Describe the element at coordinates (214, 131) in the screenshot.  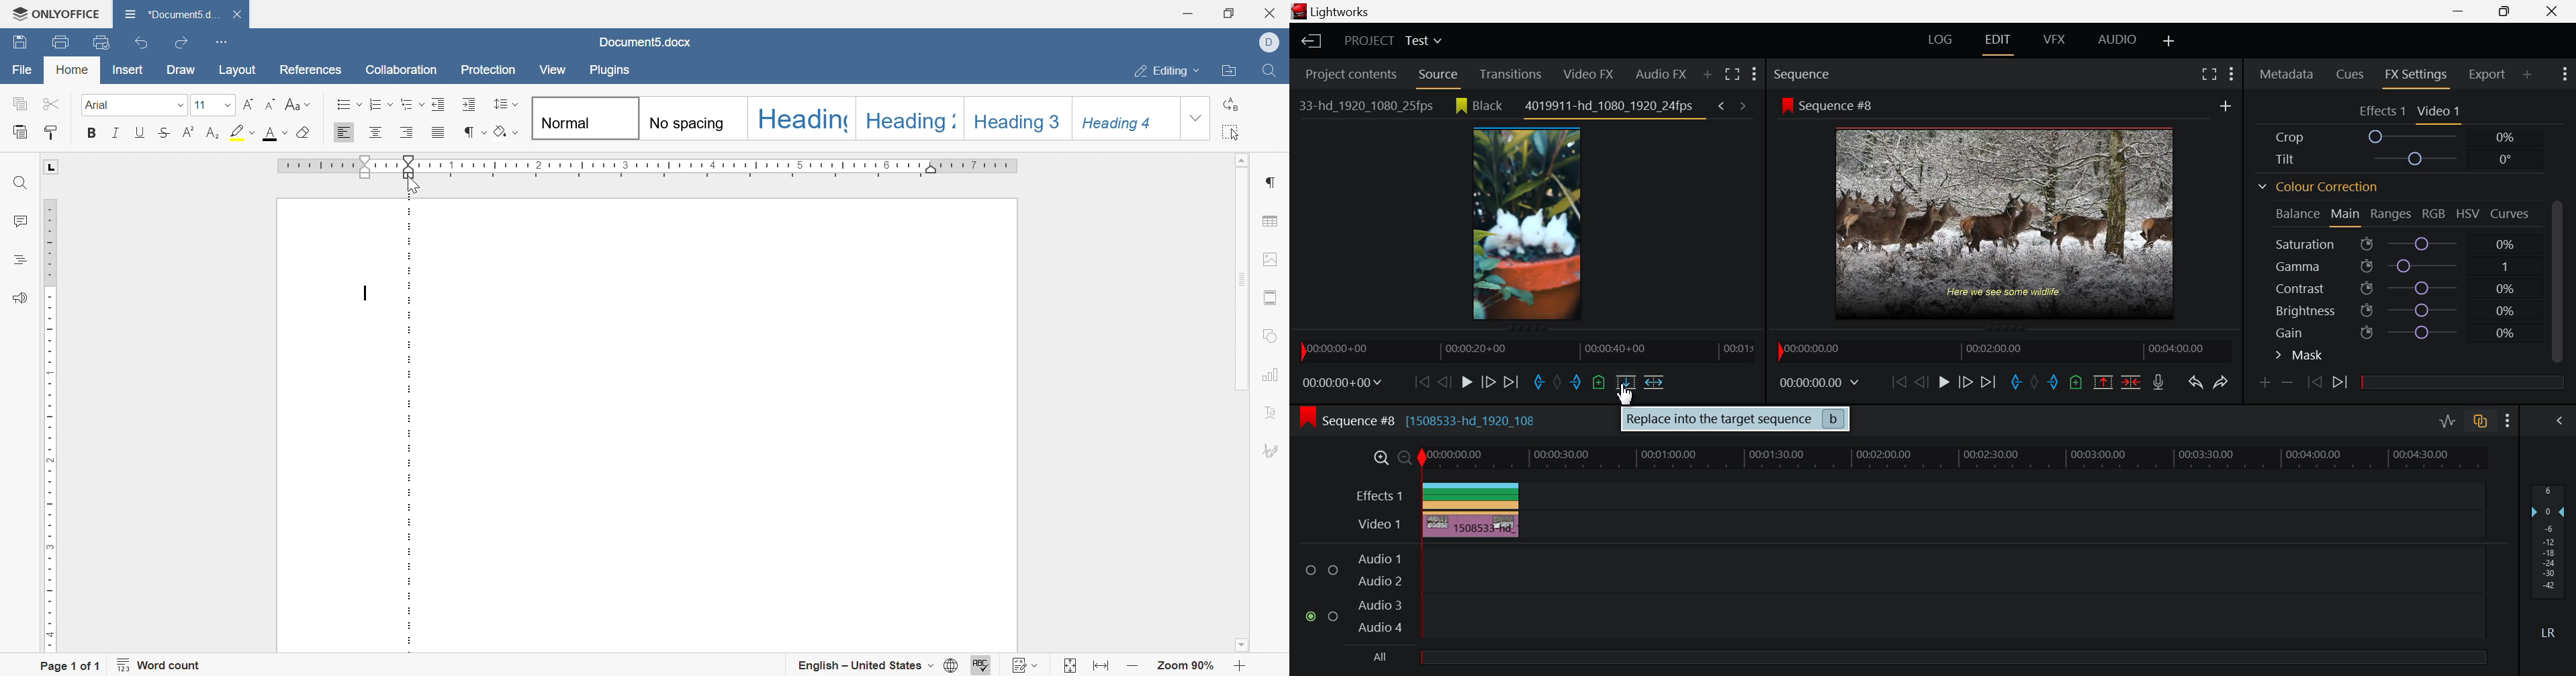
I see `subscript` at that location.